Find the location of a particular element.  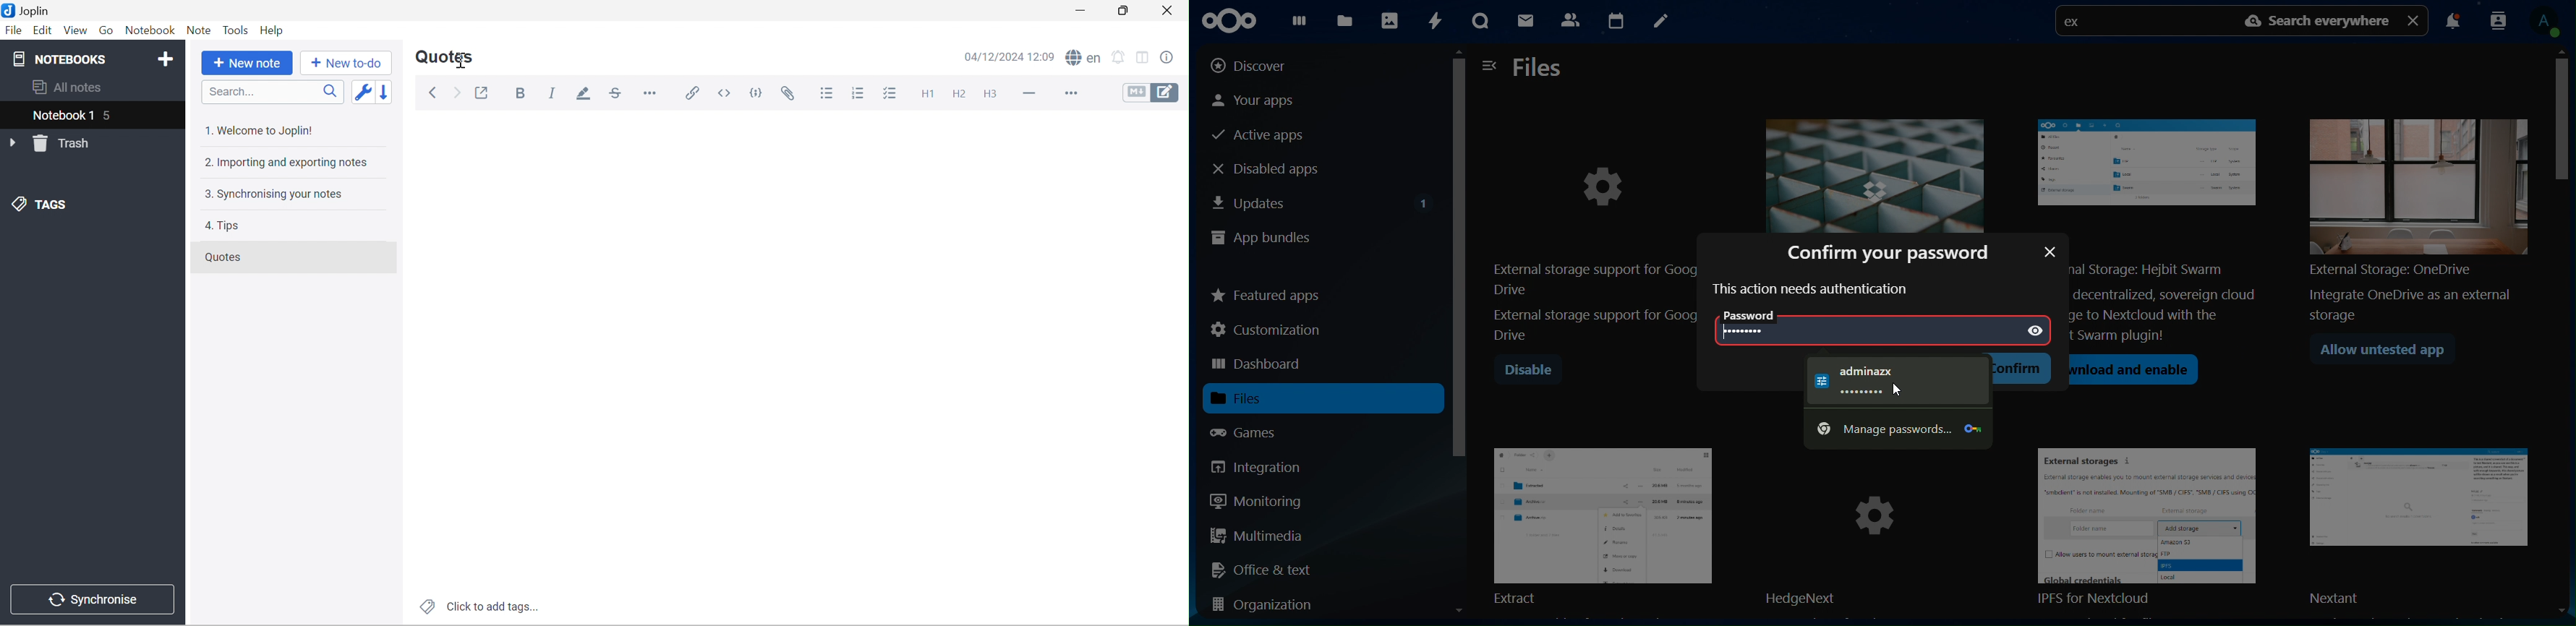

NOTEBOOKS is located at coordinates (63, 59).